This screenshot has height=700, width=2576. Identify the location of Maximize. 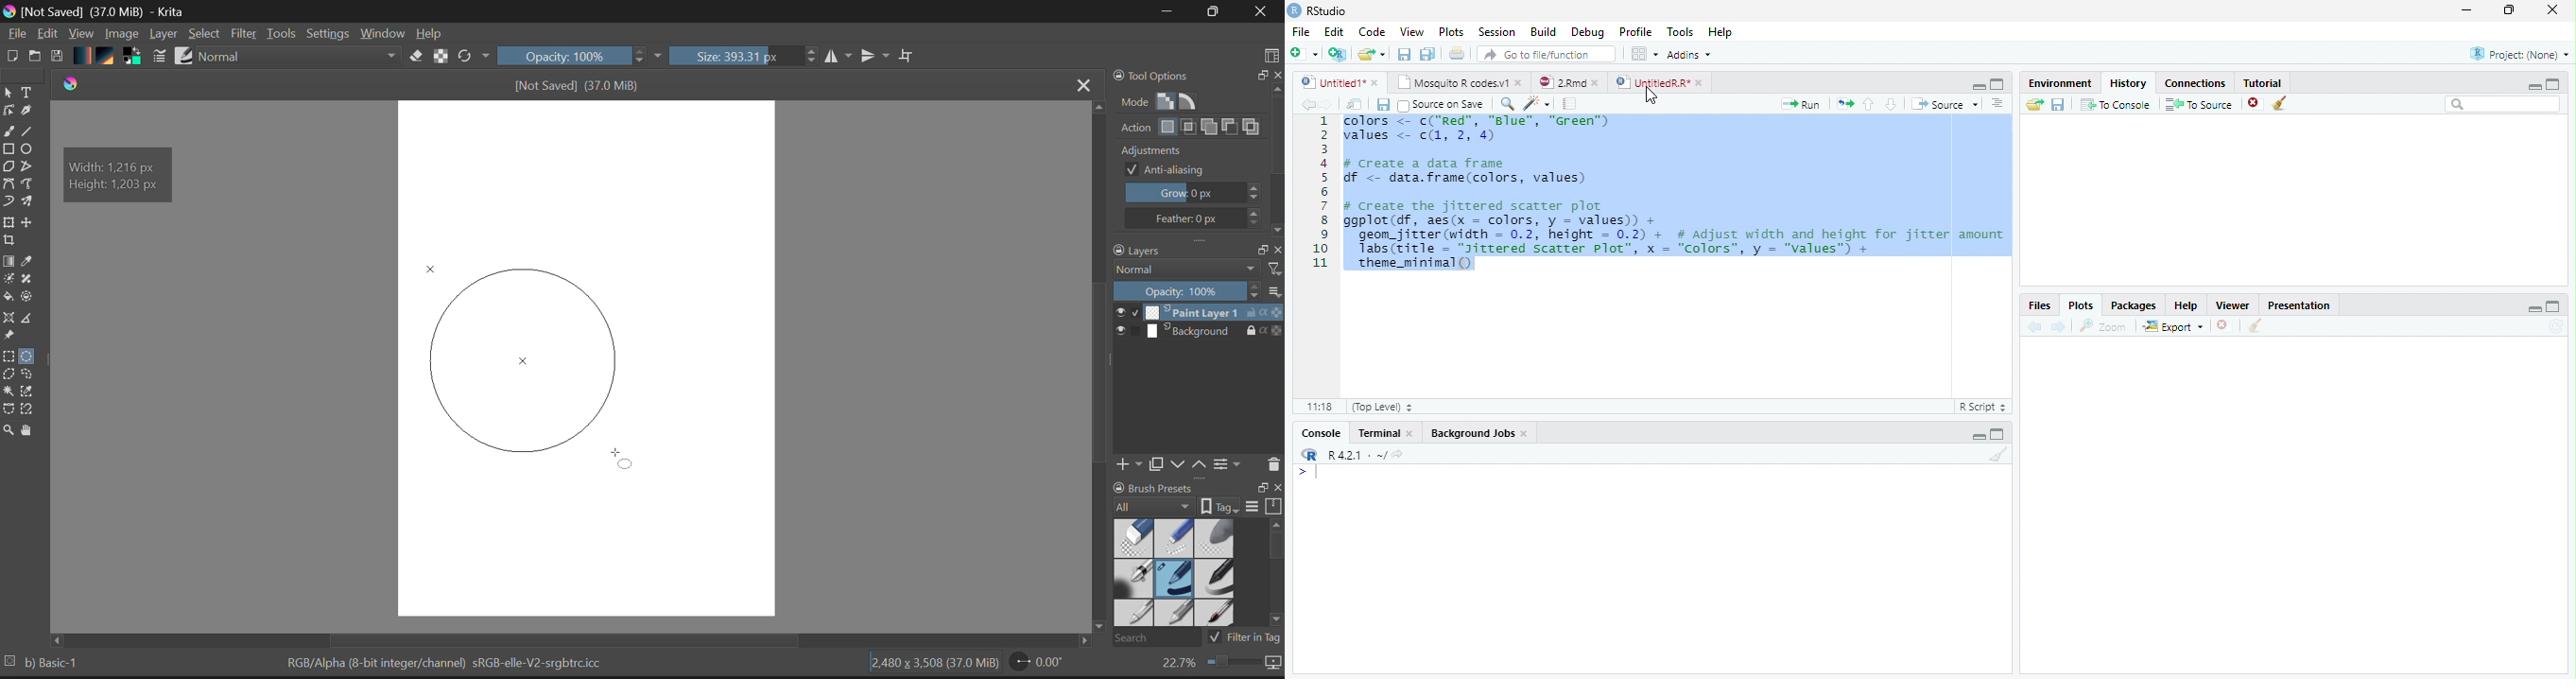
(1997, 433).